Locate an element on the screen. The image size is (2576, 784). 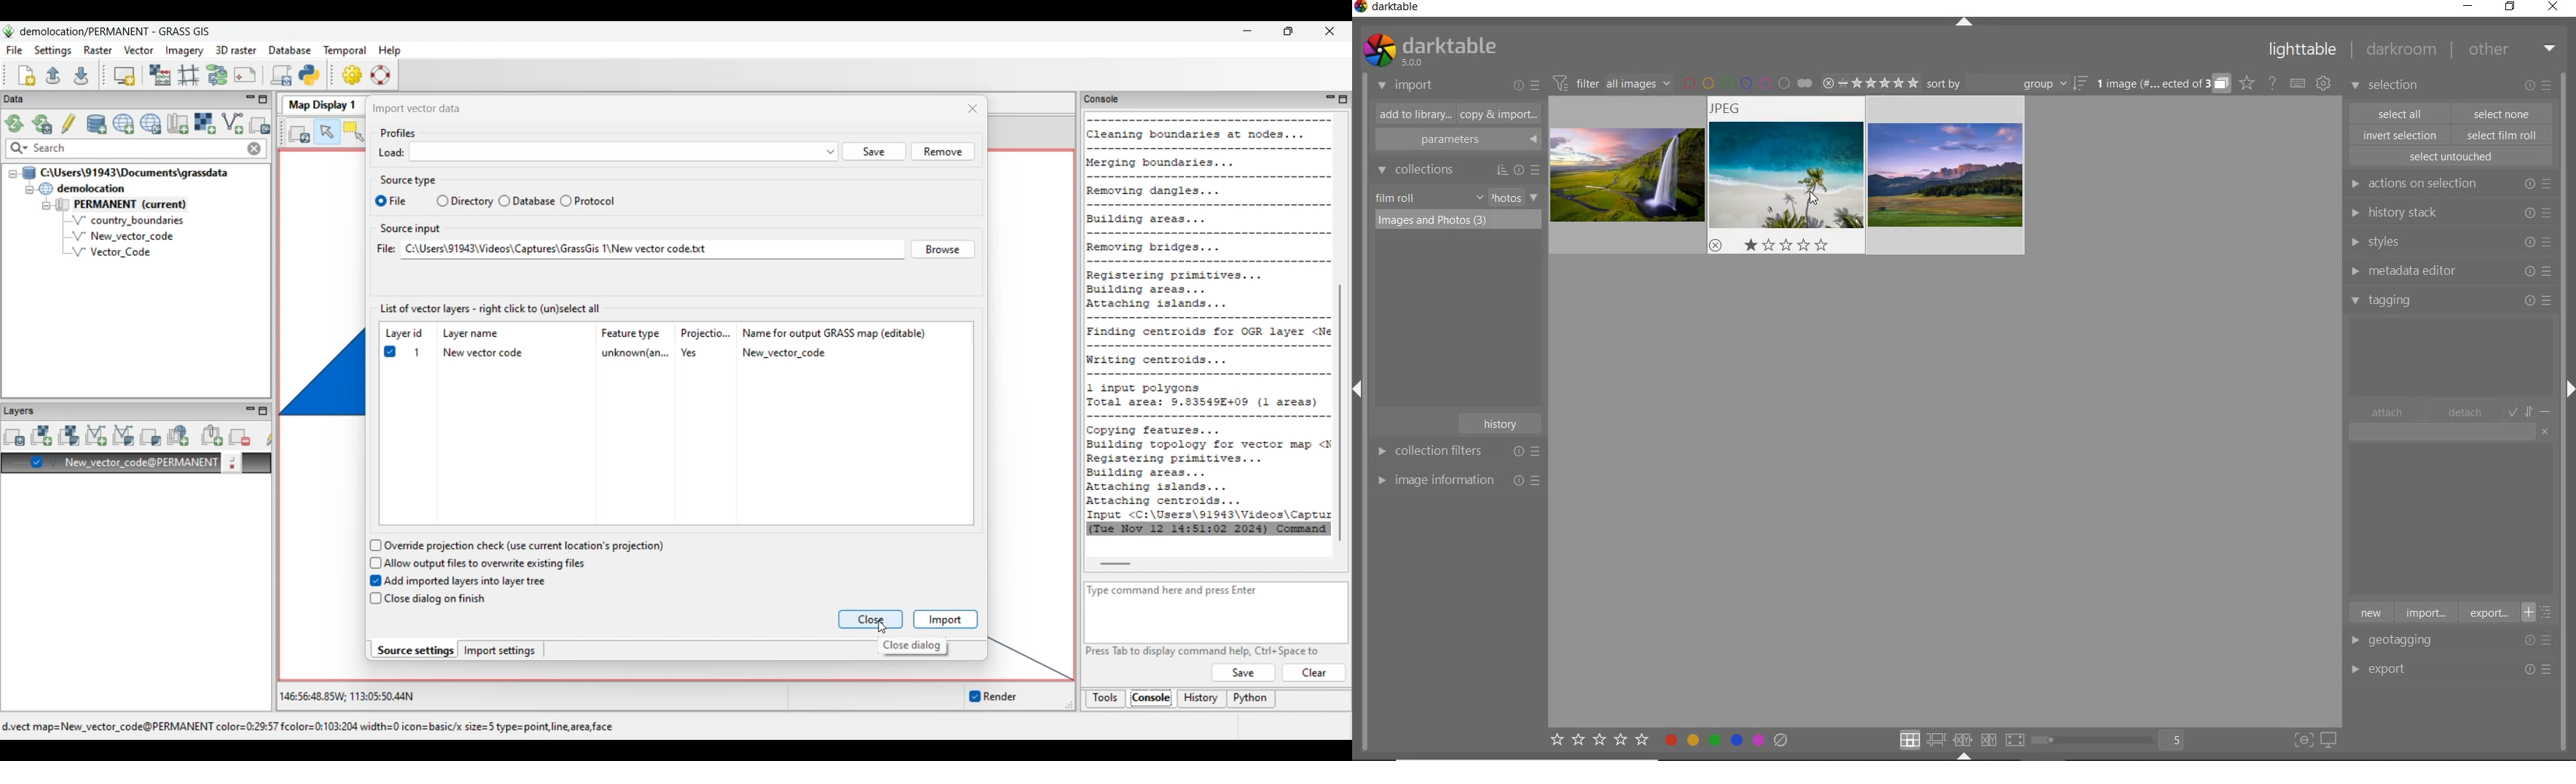
photos is located at coordinates (1505, 198).